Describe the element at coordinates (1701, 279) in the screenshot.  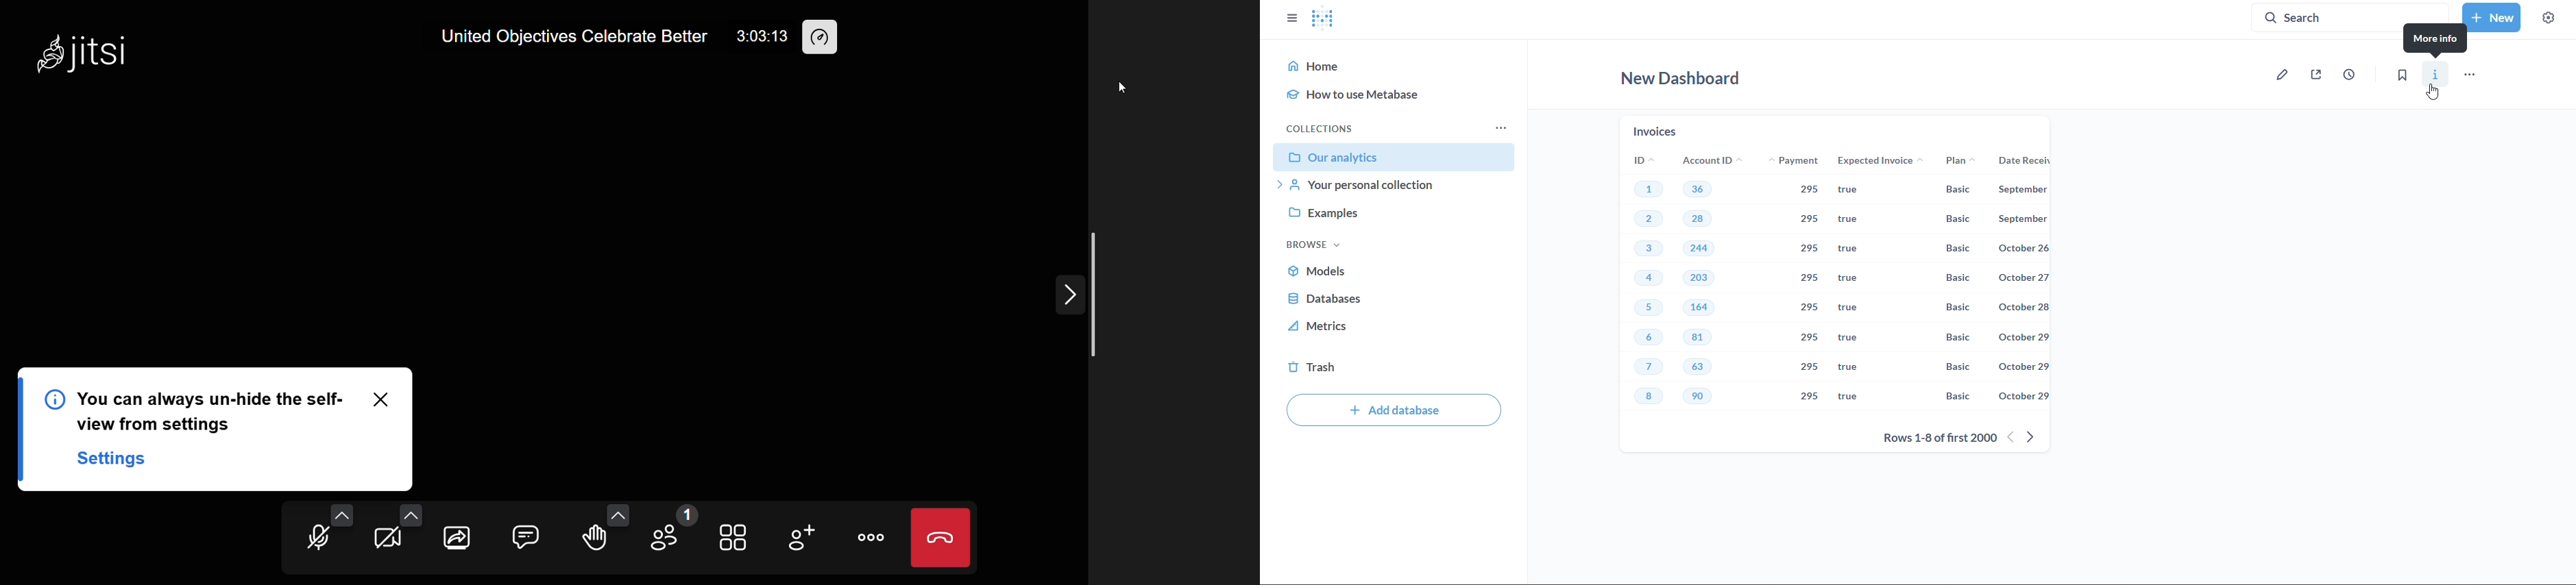
I see `203` at that location.